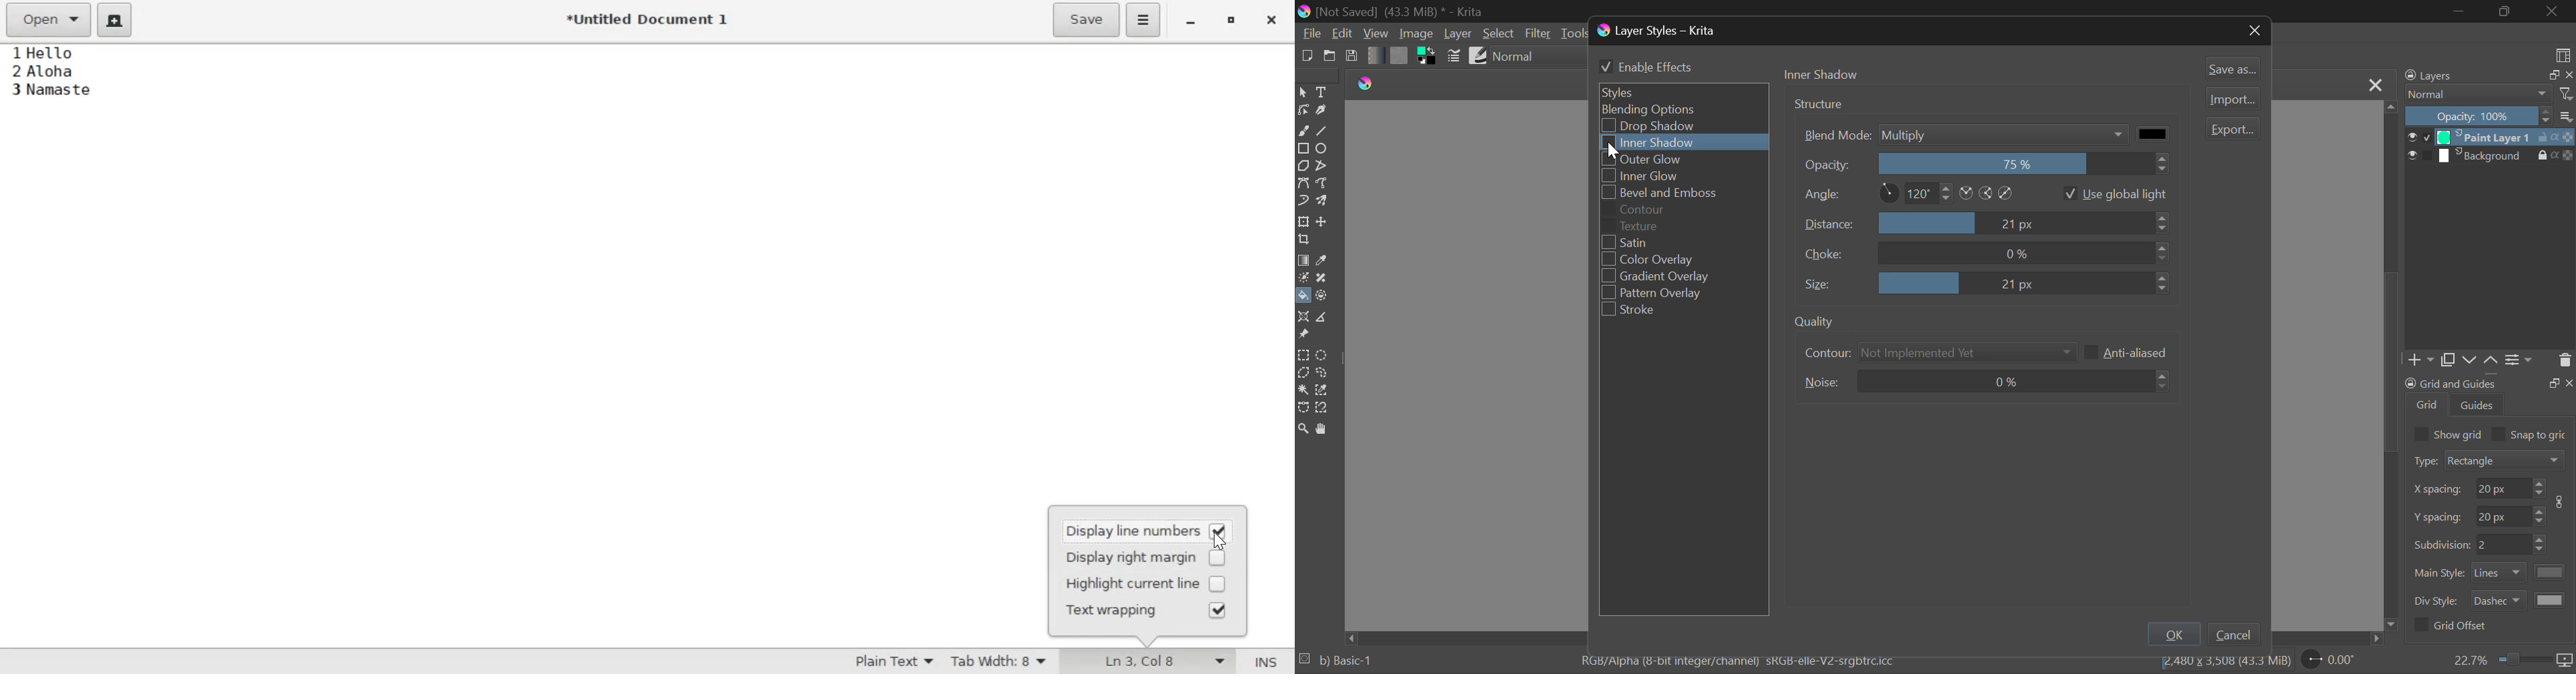  I want to click on Minimize, so click(2508, 11).